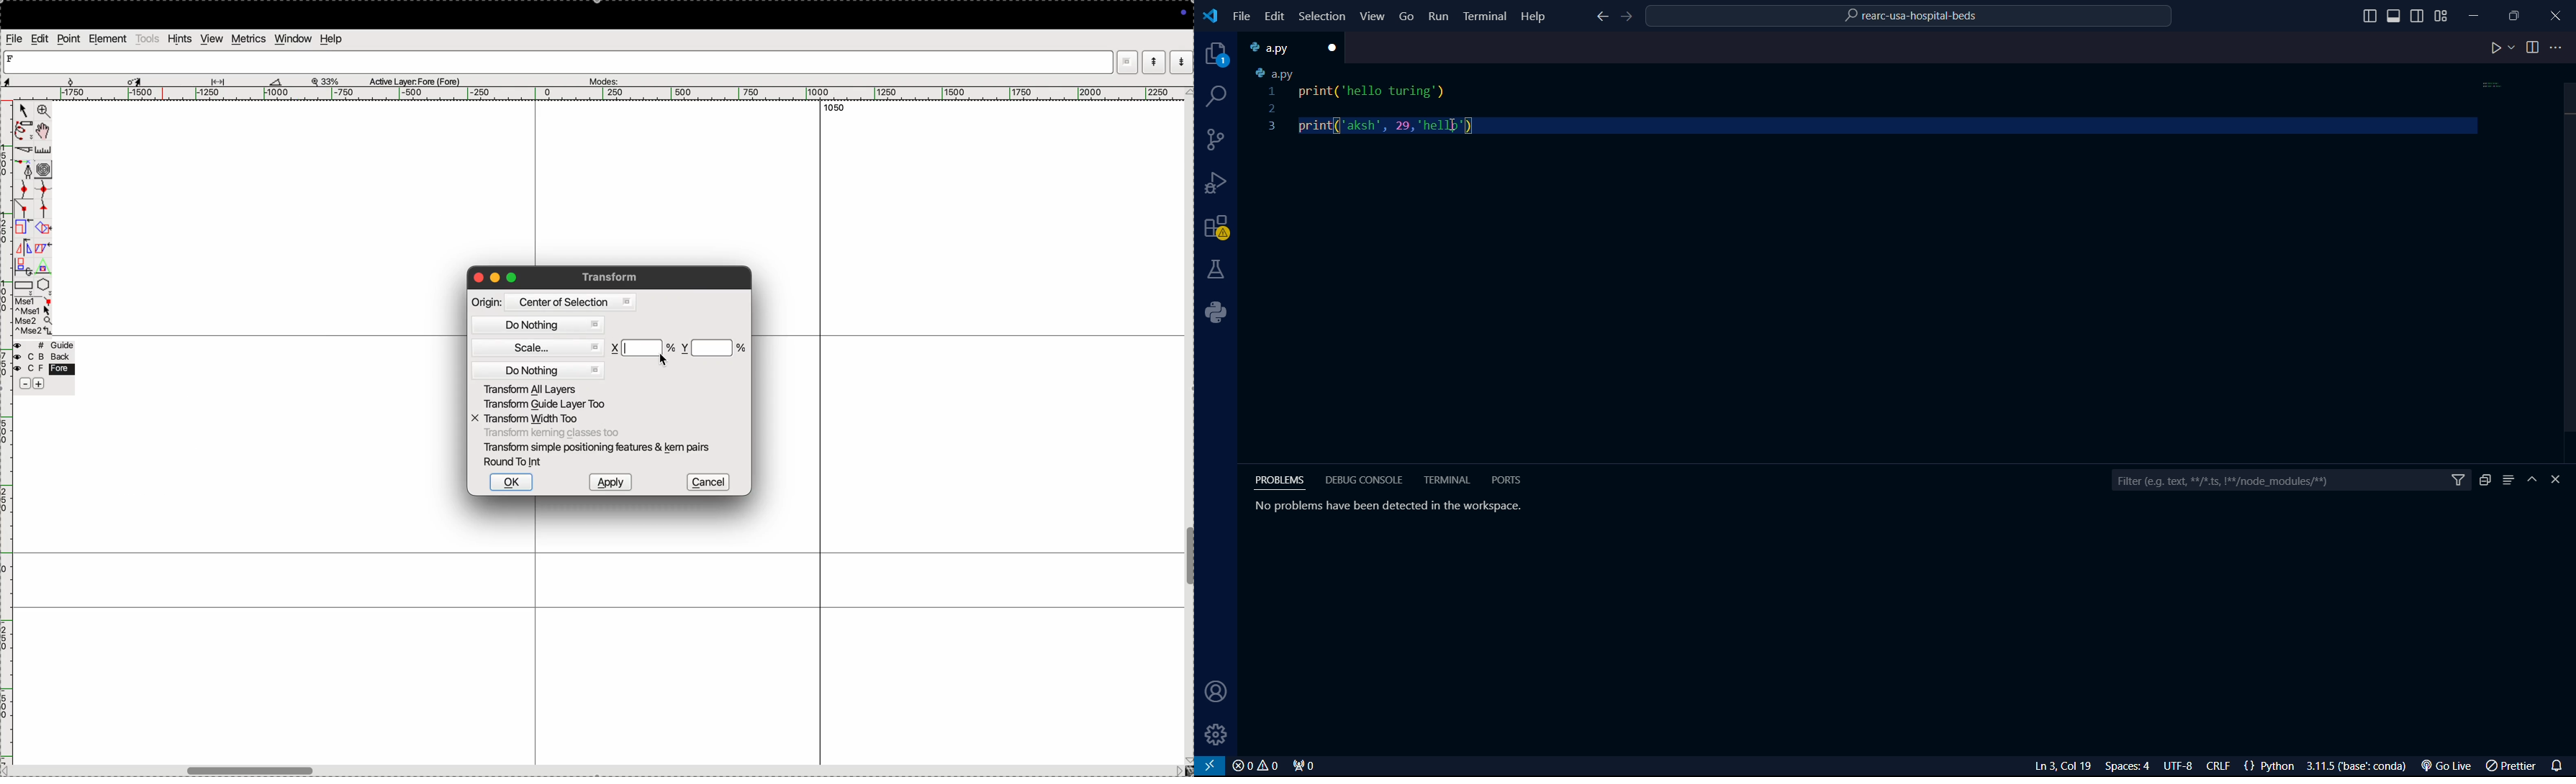  I want to click on zoom, so click(44, 112).